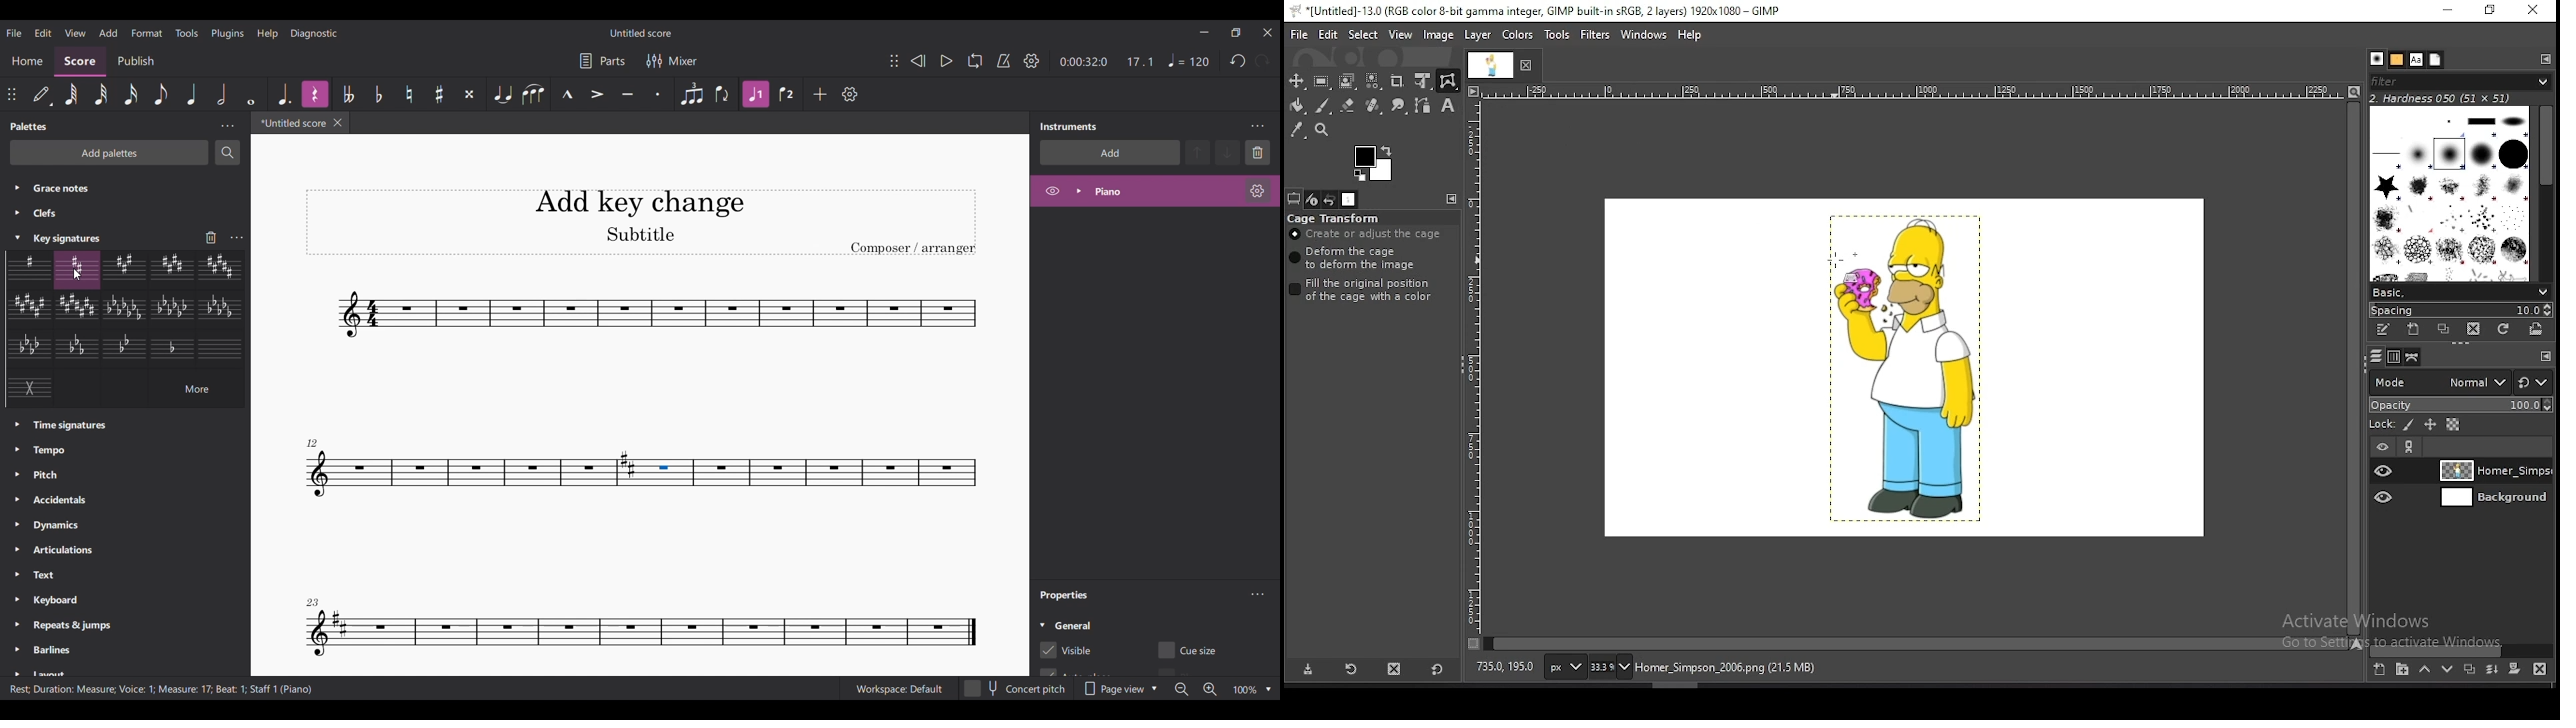 Image resolution: width=2576 pixels, height=728 pixels. What do you see at coordinates (1541, 11) in the screenshot?
I see `*[untitled]-13.0 (rgb color 8-bit gamma integer, gimp built-in sRGB, 2 layers) 1920x1080 - gimp` at bounding box center [1541, 11].